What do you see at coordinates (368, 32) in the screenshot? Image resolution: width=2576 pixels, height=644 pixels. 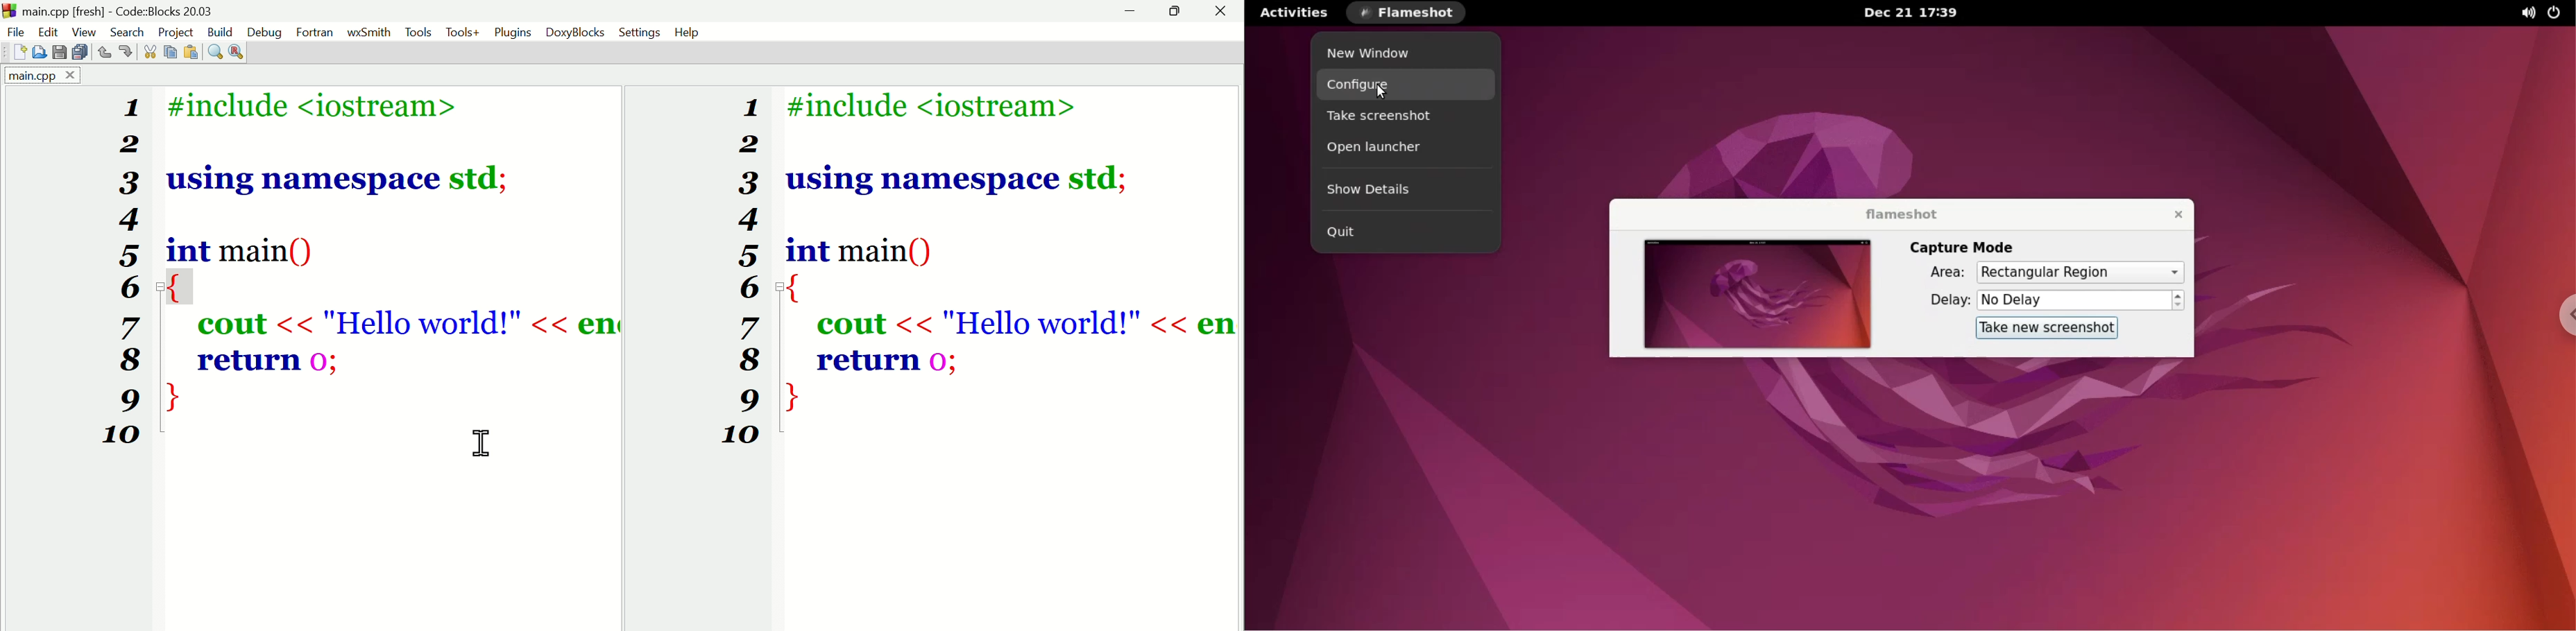 I see `wxsmith` at bounding box center [368, 32].